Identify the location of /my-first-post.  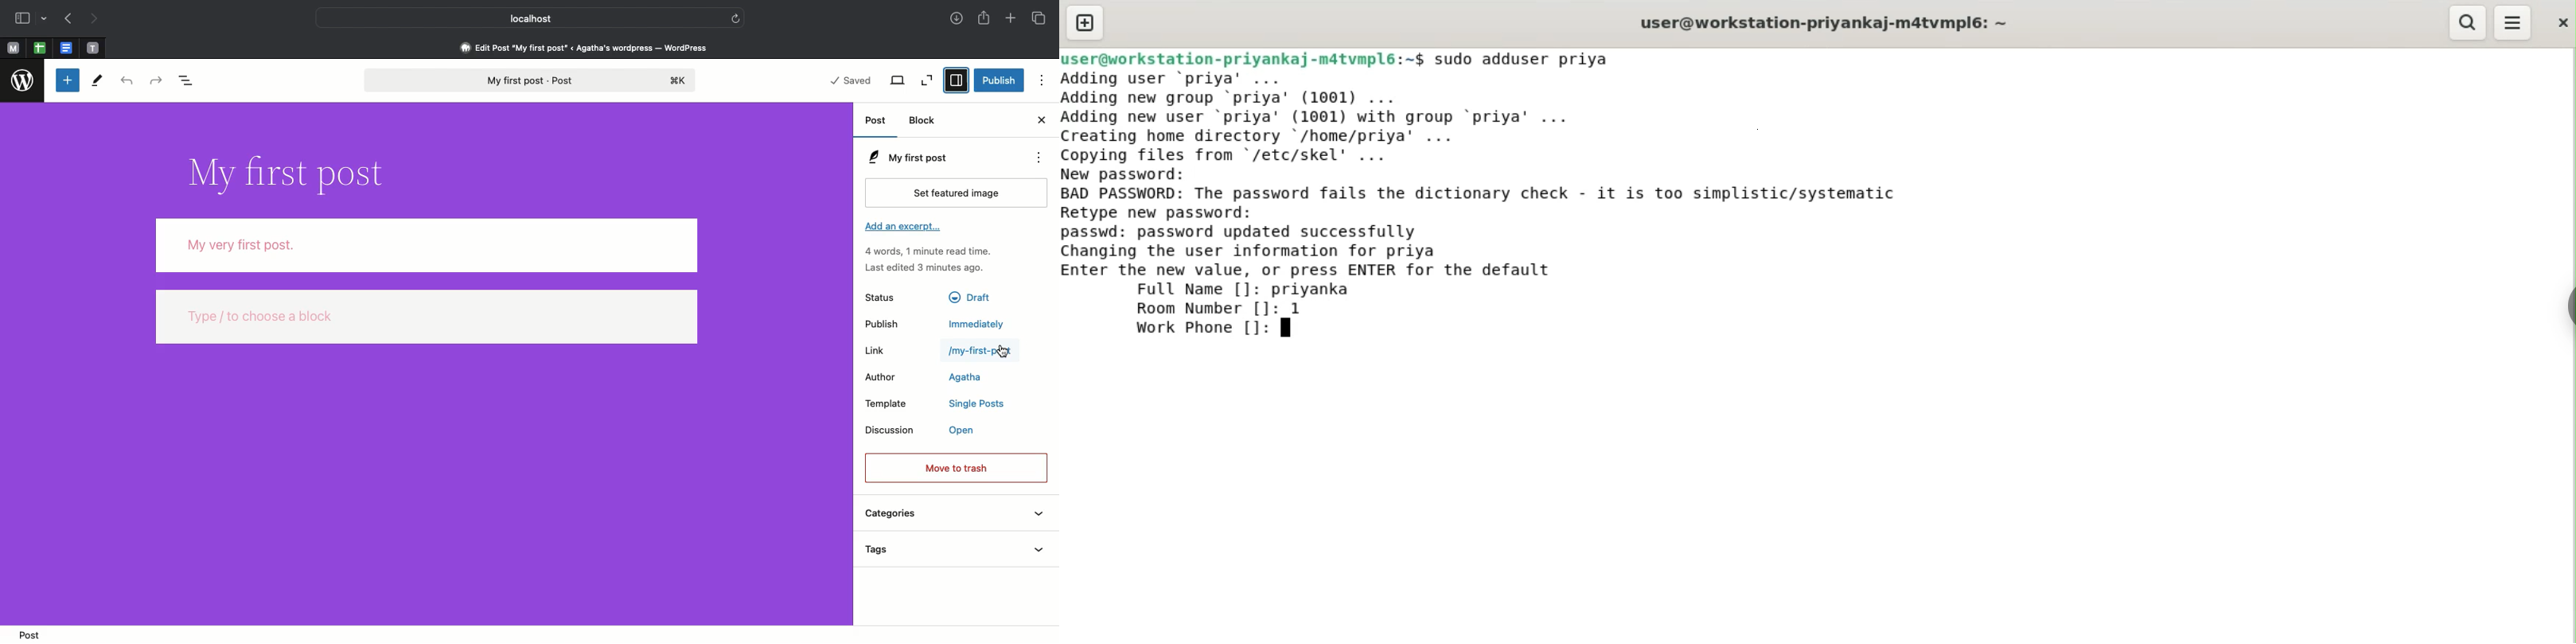
(978, 352).